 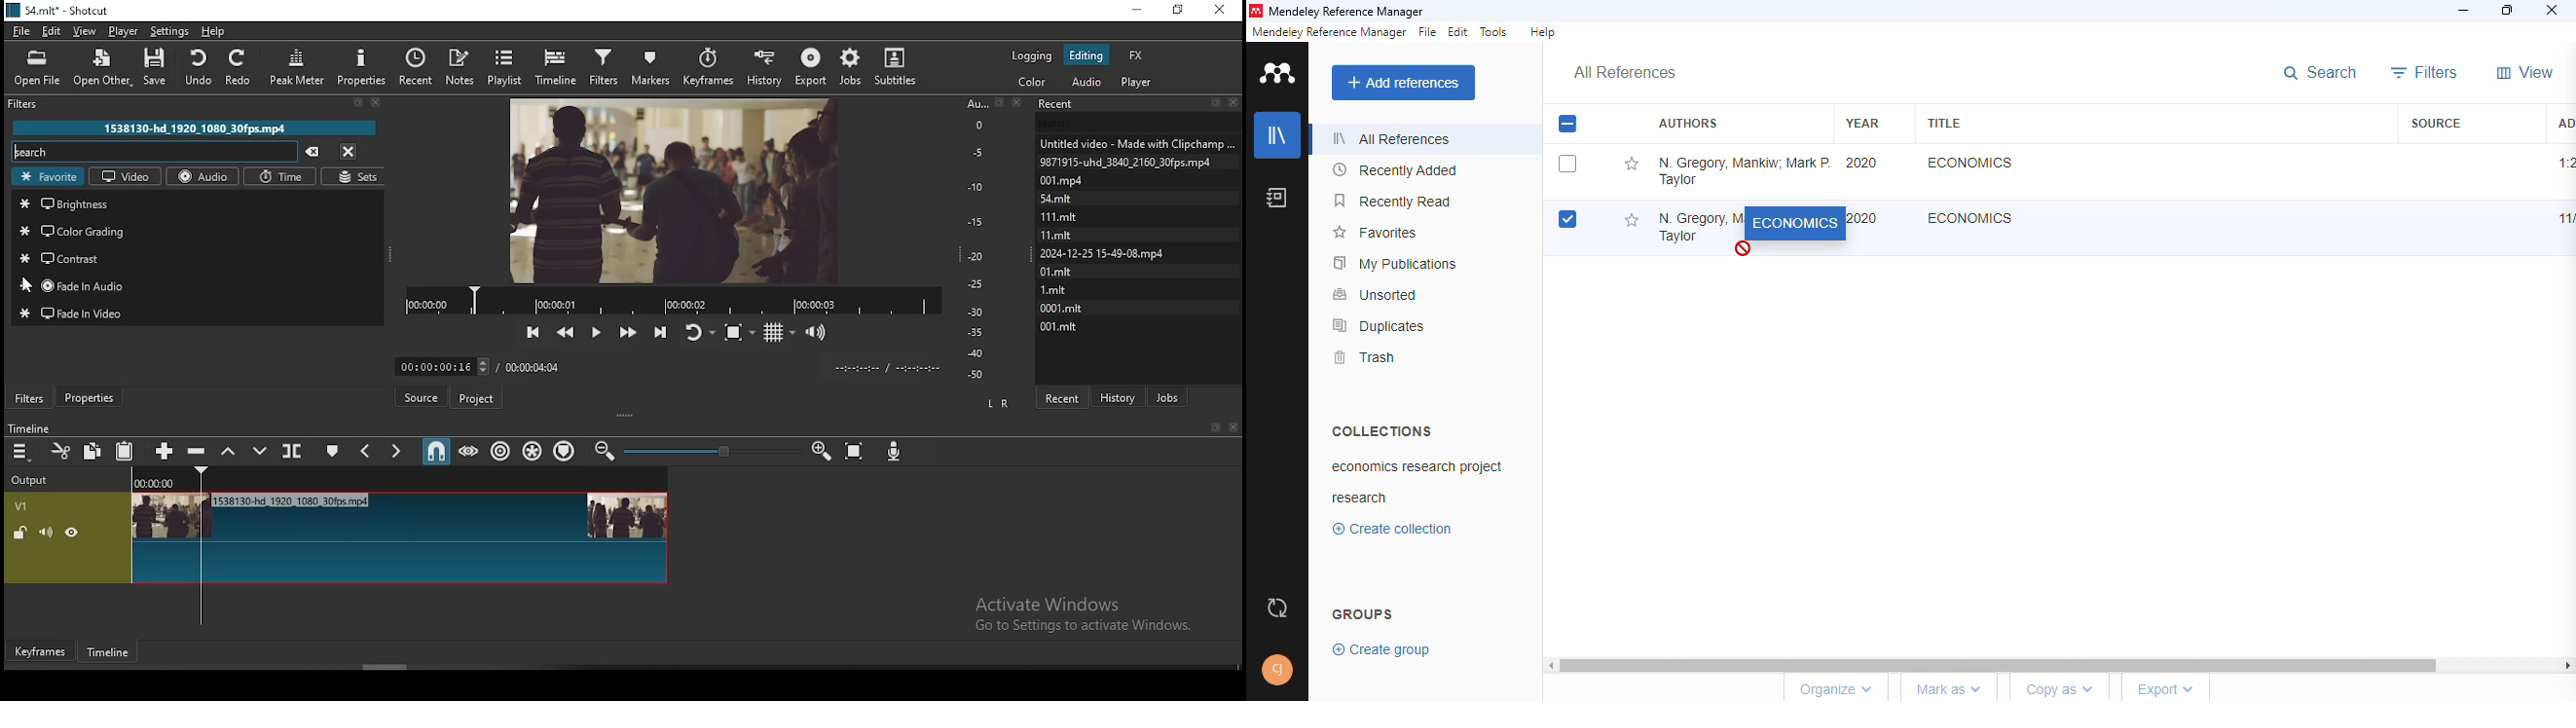 I want to click on play quickly backwards, so click(x=566, y=332).